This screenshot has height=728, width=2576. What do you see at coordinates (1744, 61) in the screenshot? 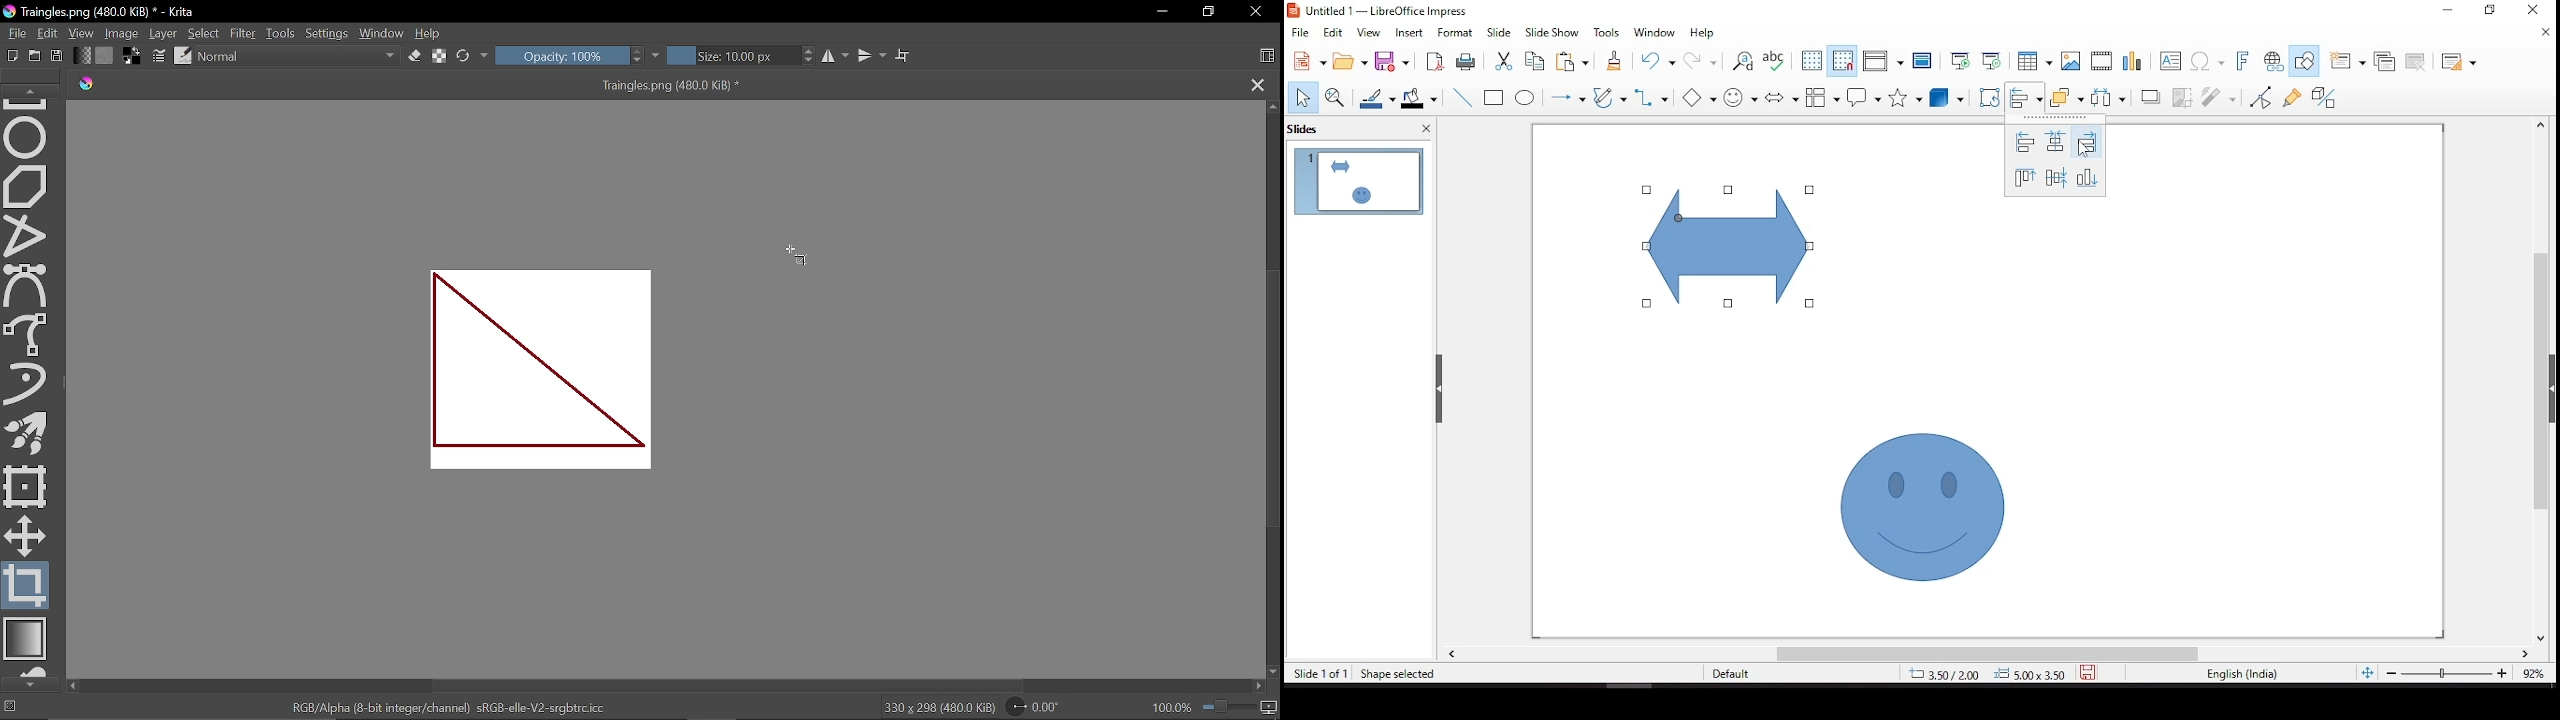
I see `find and replace` at bounding box center [1744, 61].